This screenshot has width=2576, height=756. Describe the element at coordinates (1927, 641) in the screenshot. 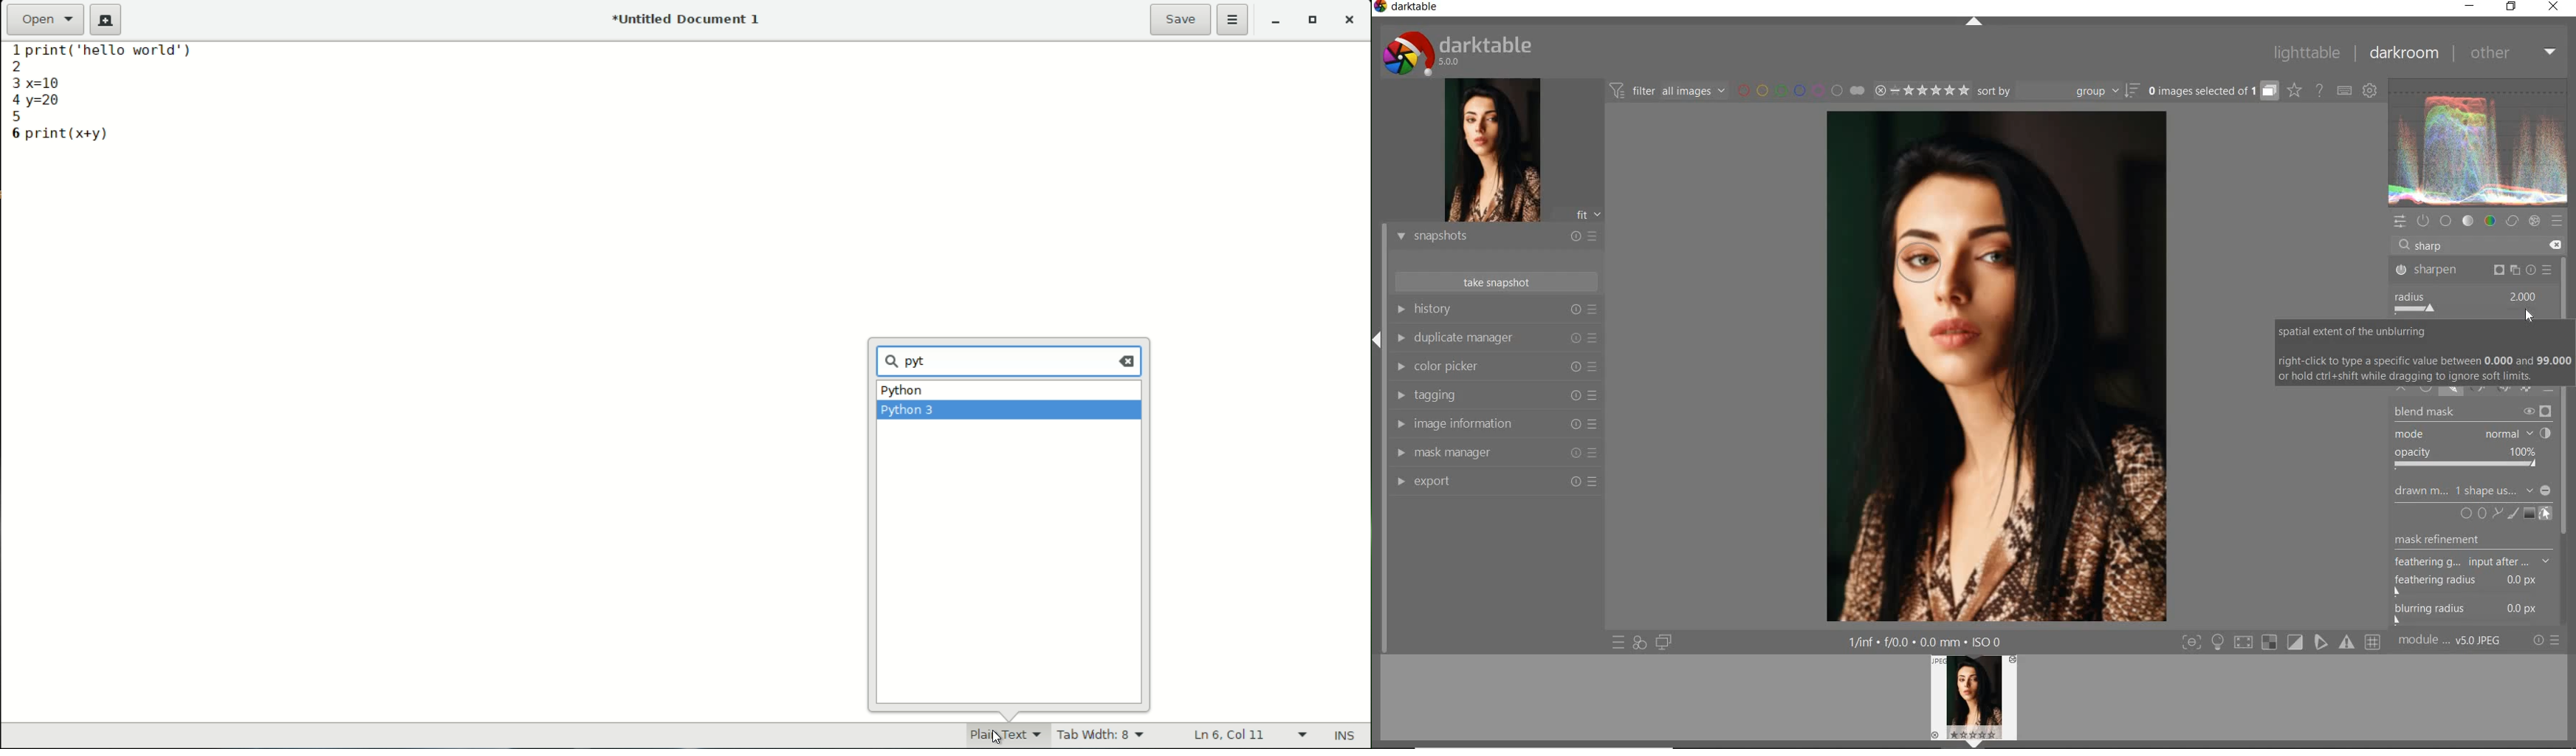

I see `1/inf*f/0.0 mm*ISO 0` at that location.